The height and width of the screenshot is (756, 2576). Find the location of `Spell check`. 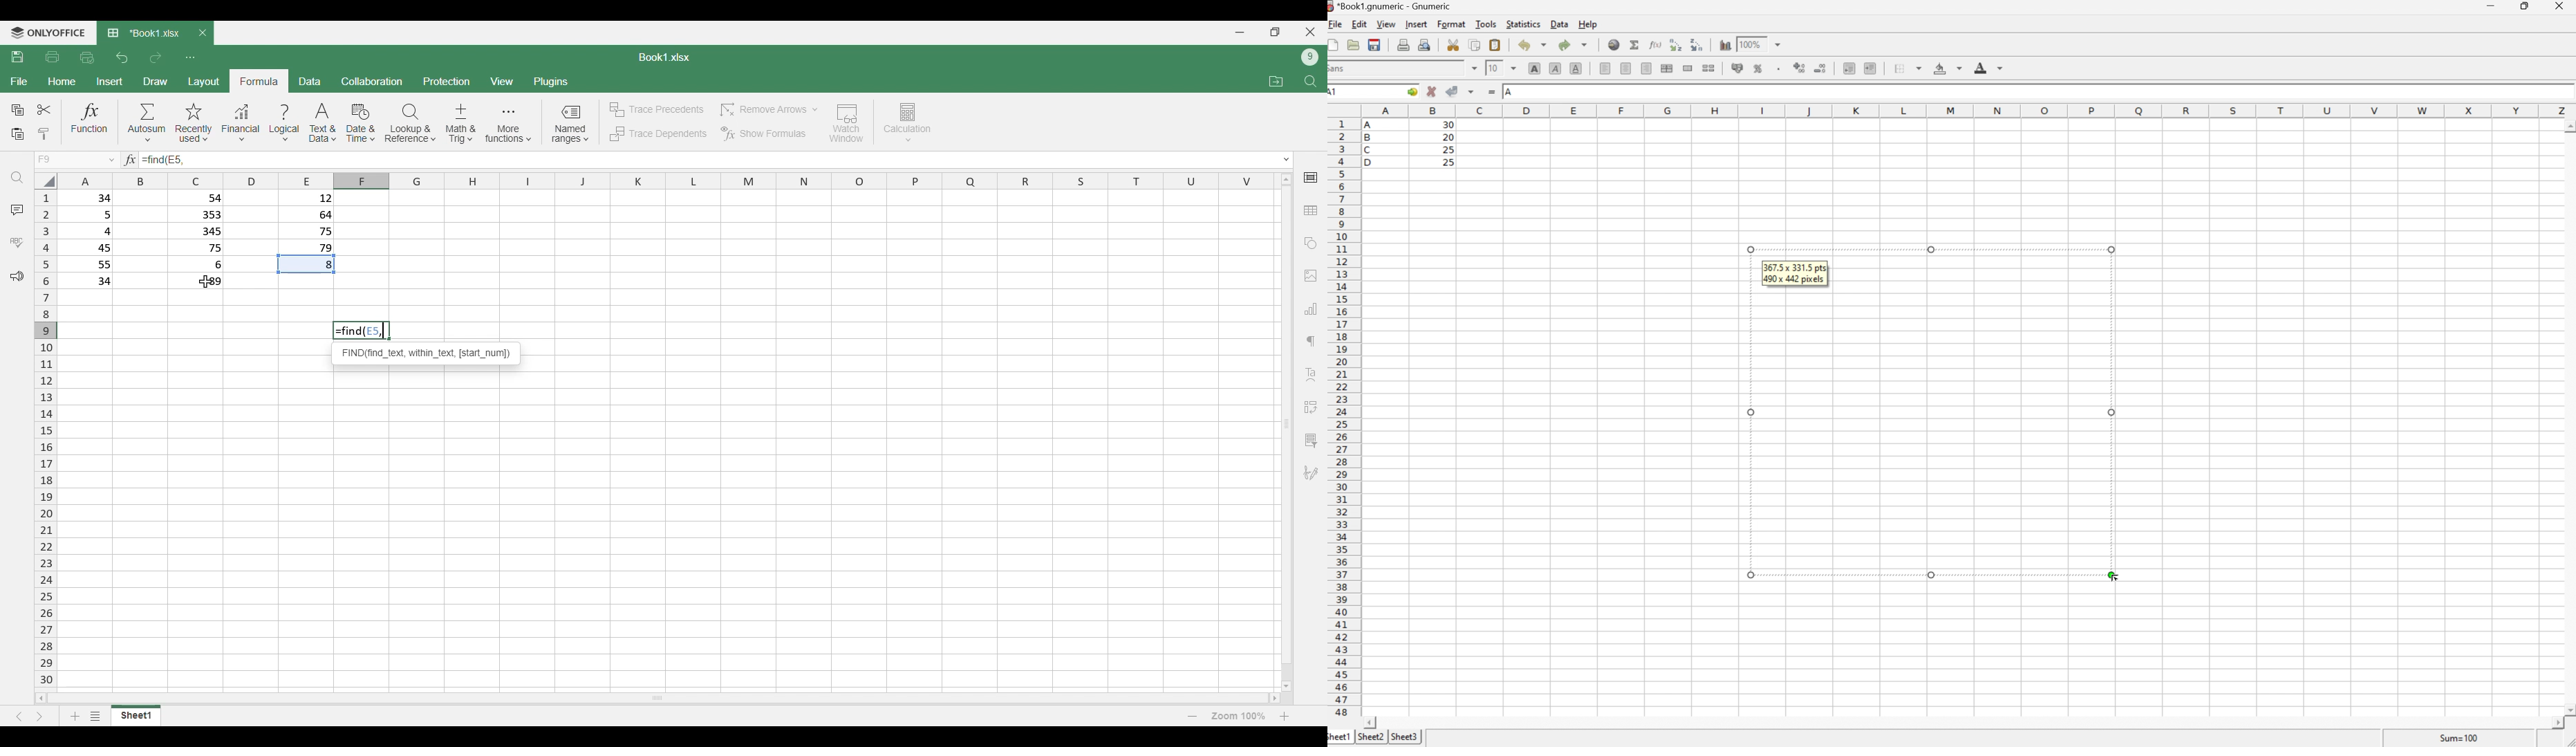

Spell check is located at coordinates (17, 242).